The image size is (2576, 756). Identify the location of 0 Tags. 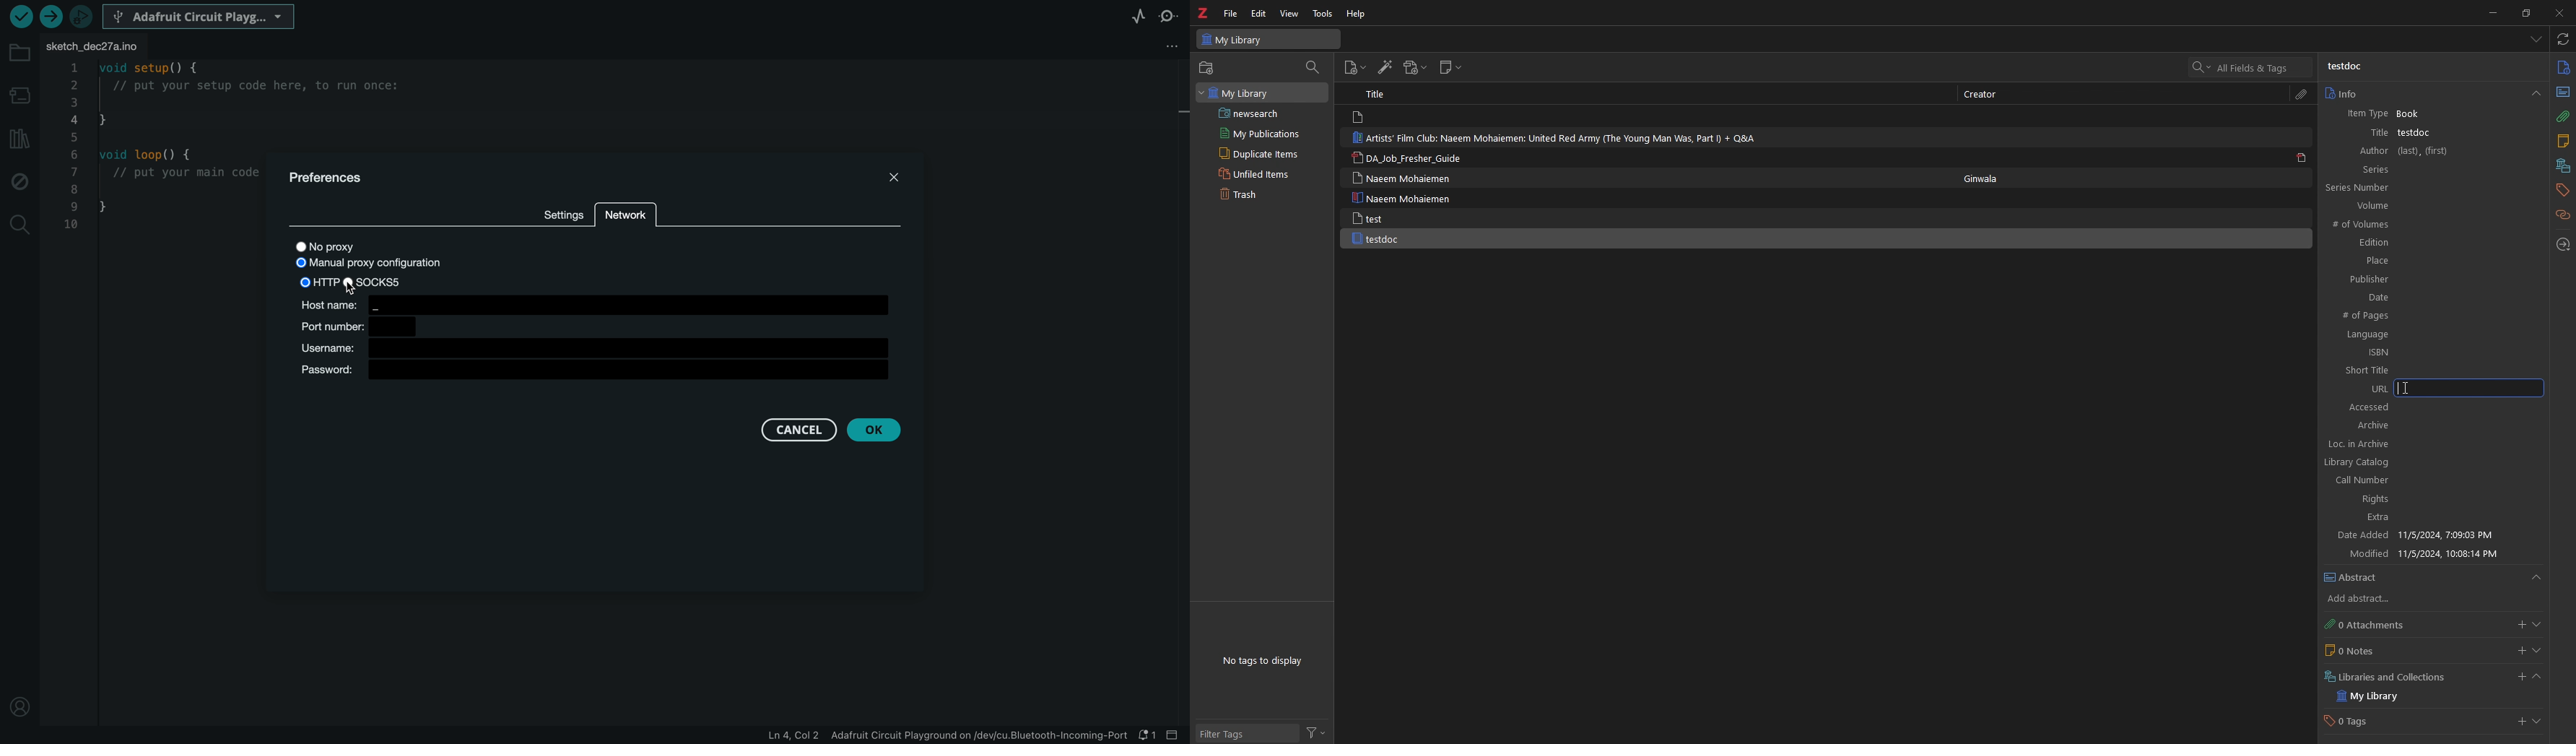
(2357, 721).